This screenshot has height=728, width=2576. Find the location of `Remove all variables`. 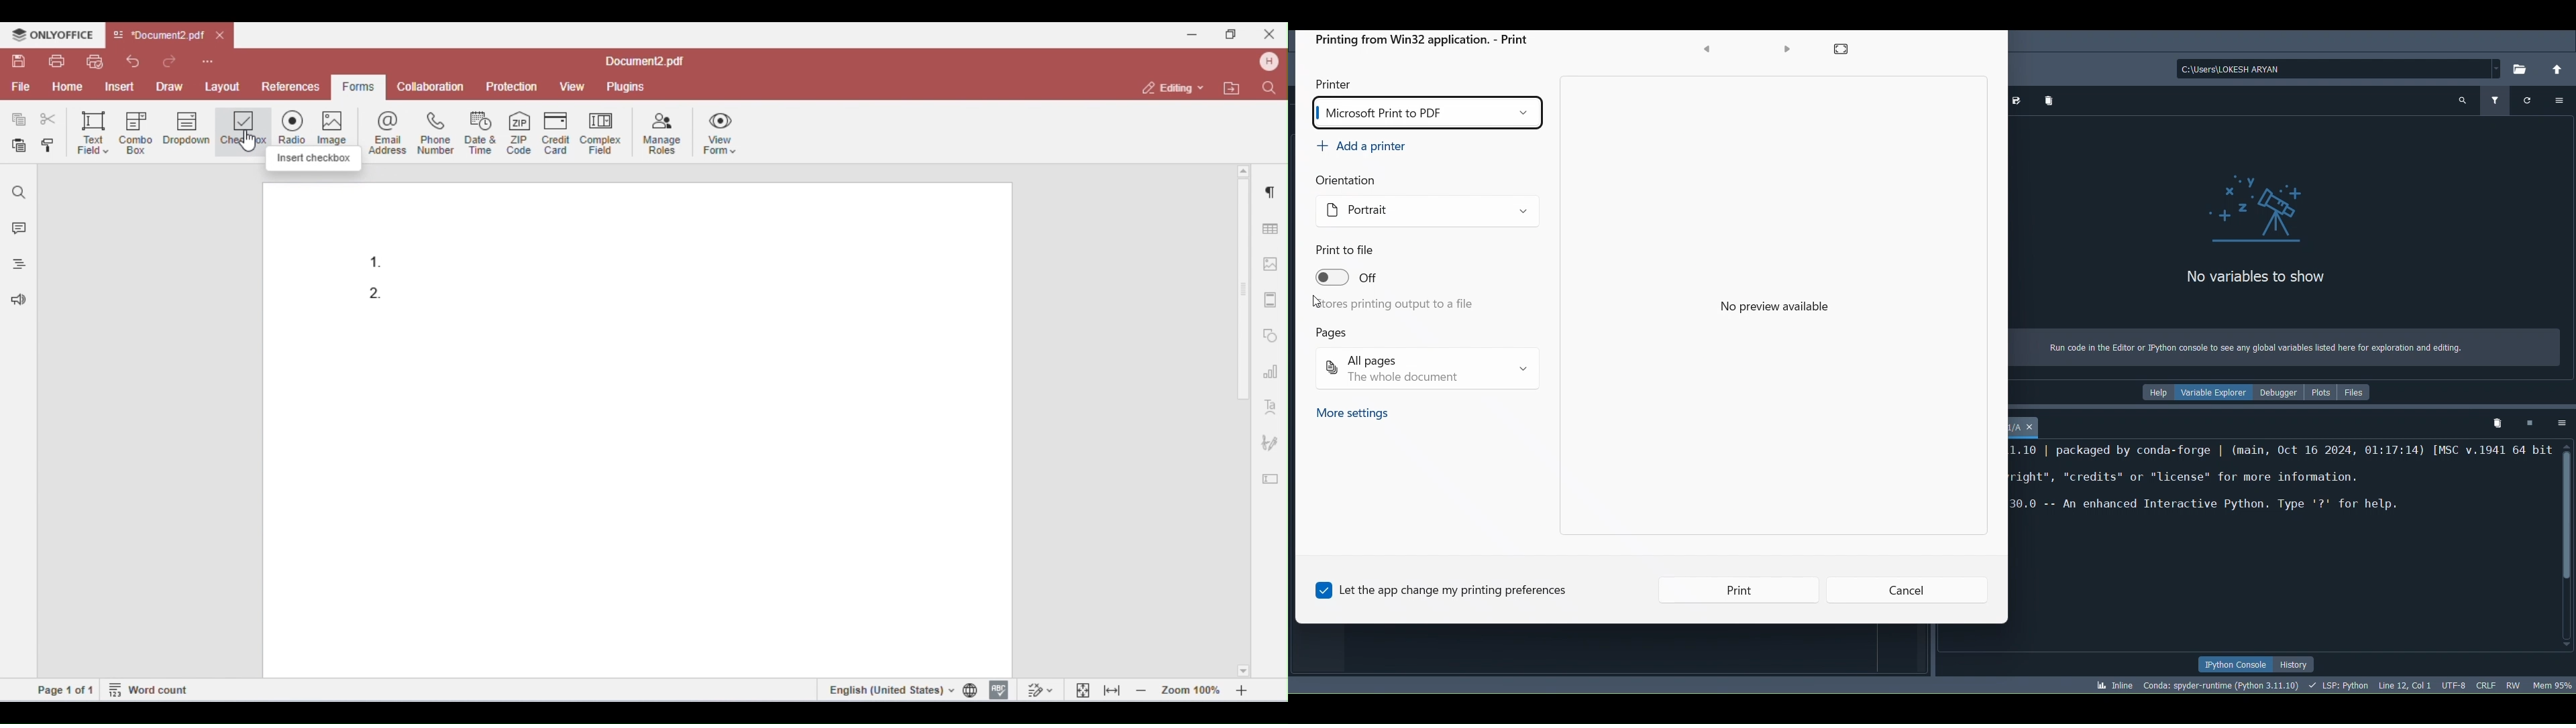

Remove all variables is located at coordinates (2053, 101).